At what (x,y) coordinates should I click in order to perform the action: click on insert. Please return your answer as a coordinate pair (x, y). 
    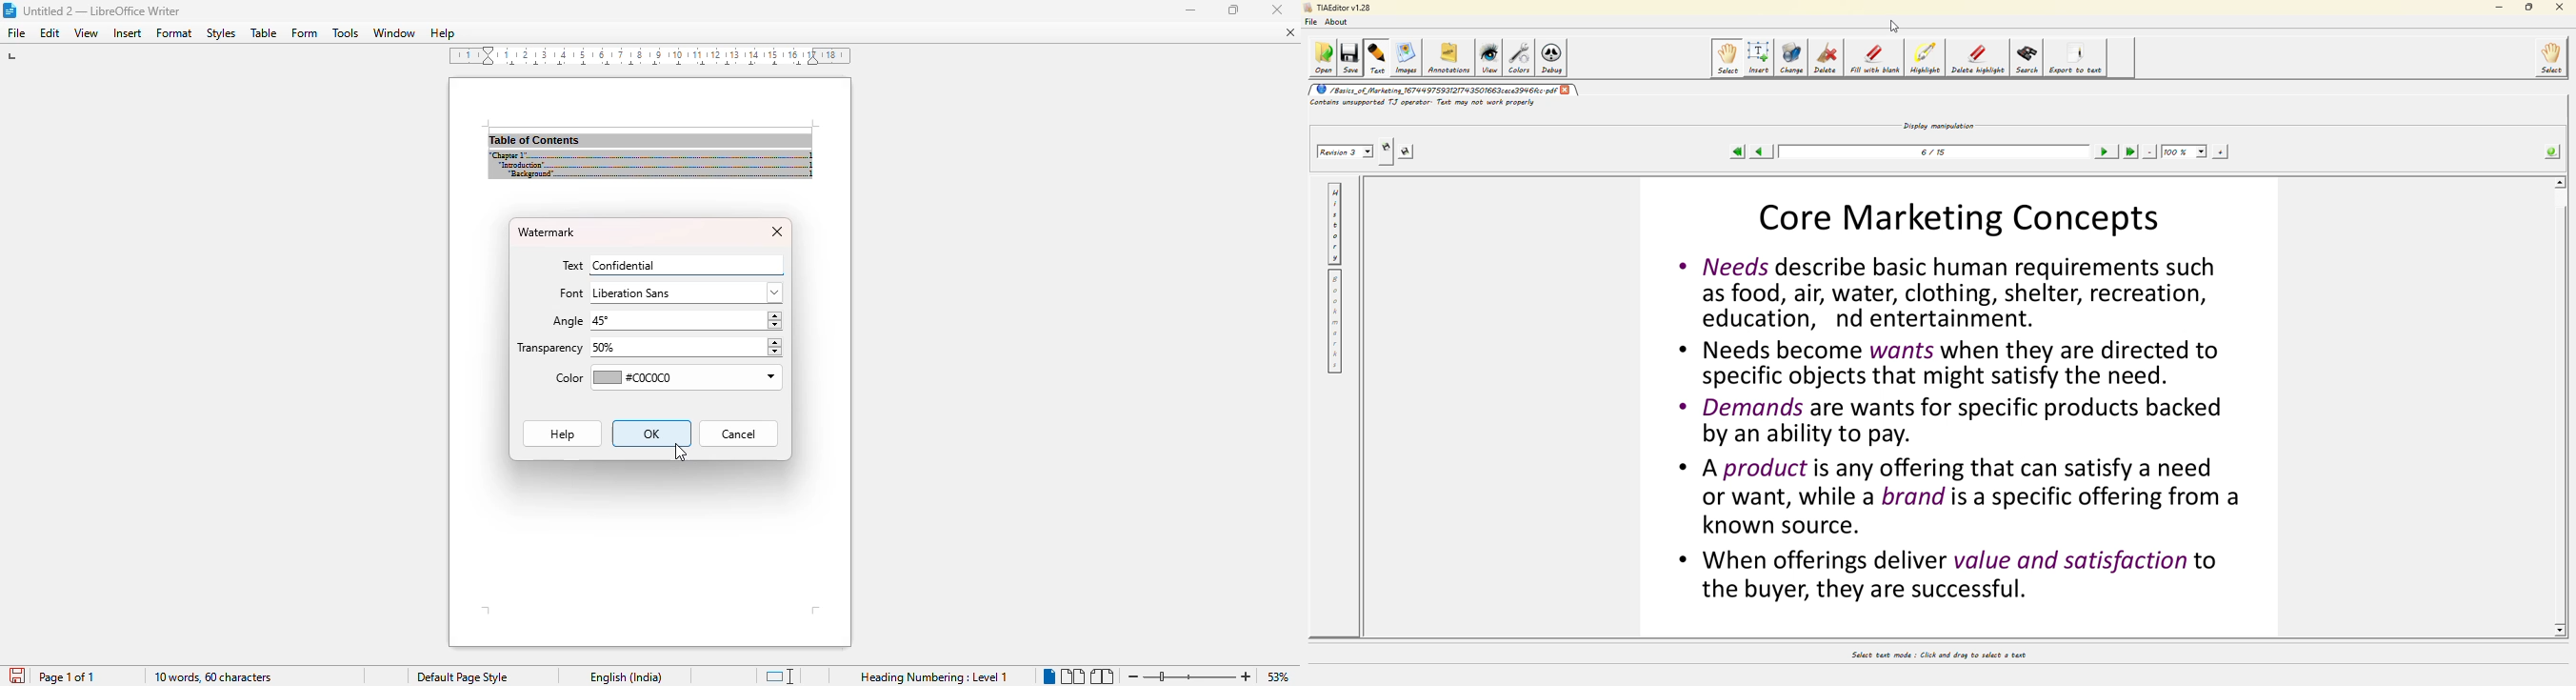
    Looking at the image, I should click on (127, 32).